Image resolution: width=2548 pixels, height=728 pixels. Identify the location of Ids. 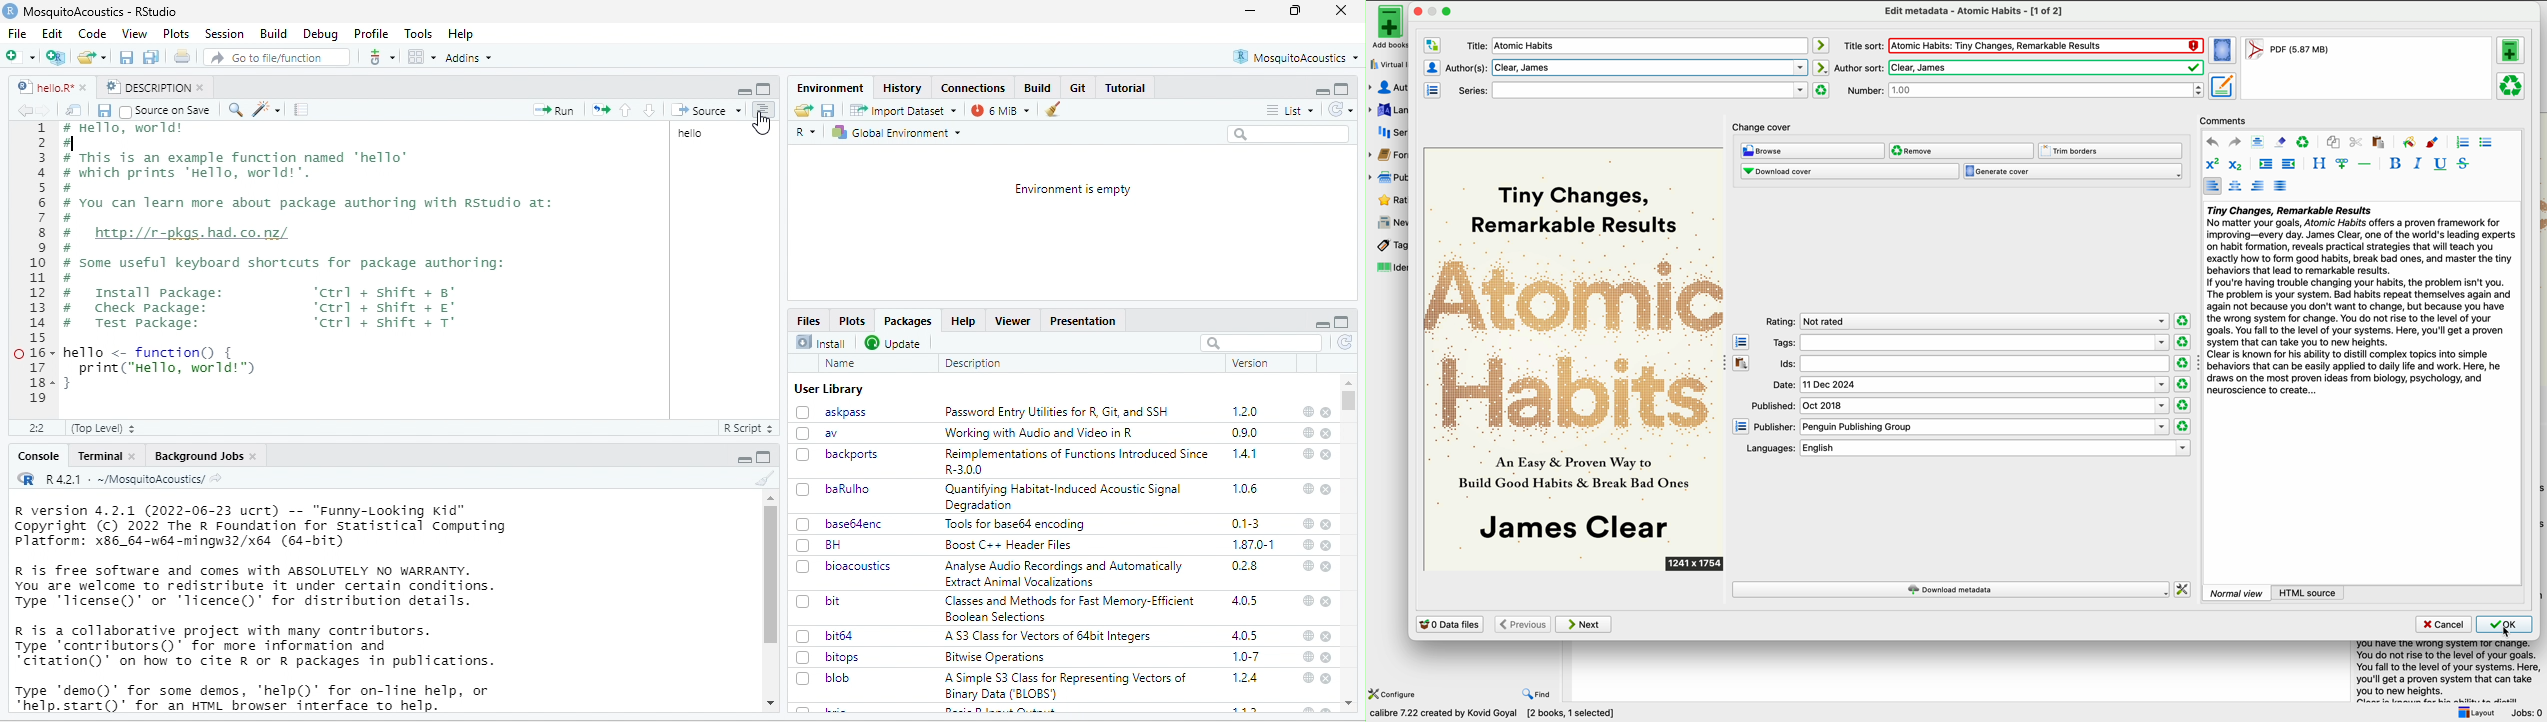
(1972, 364).